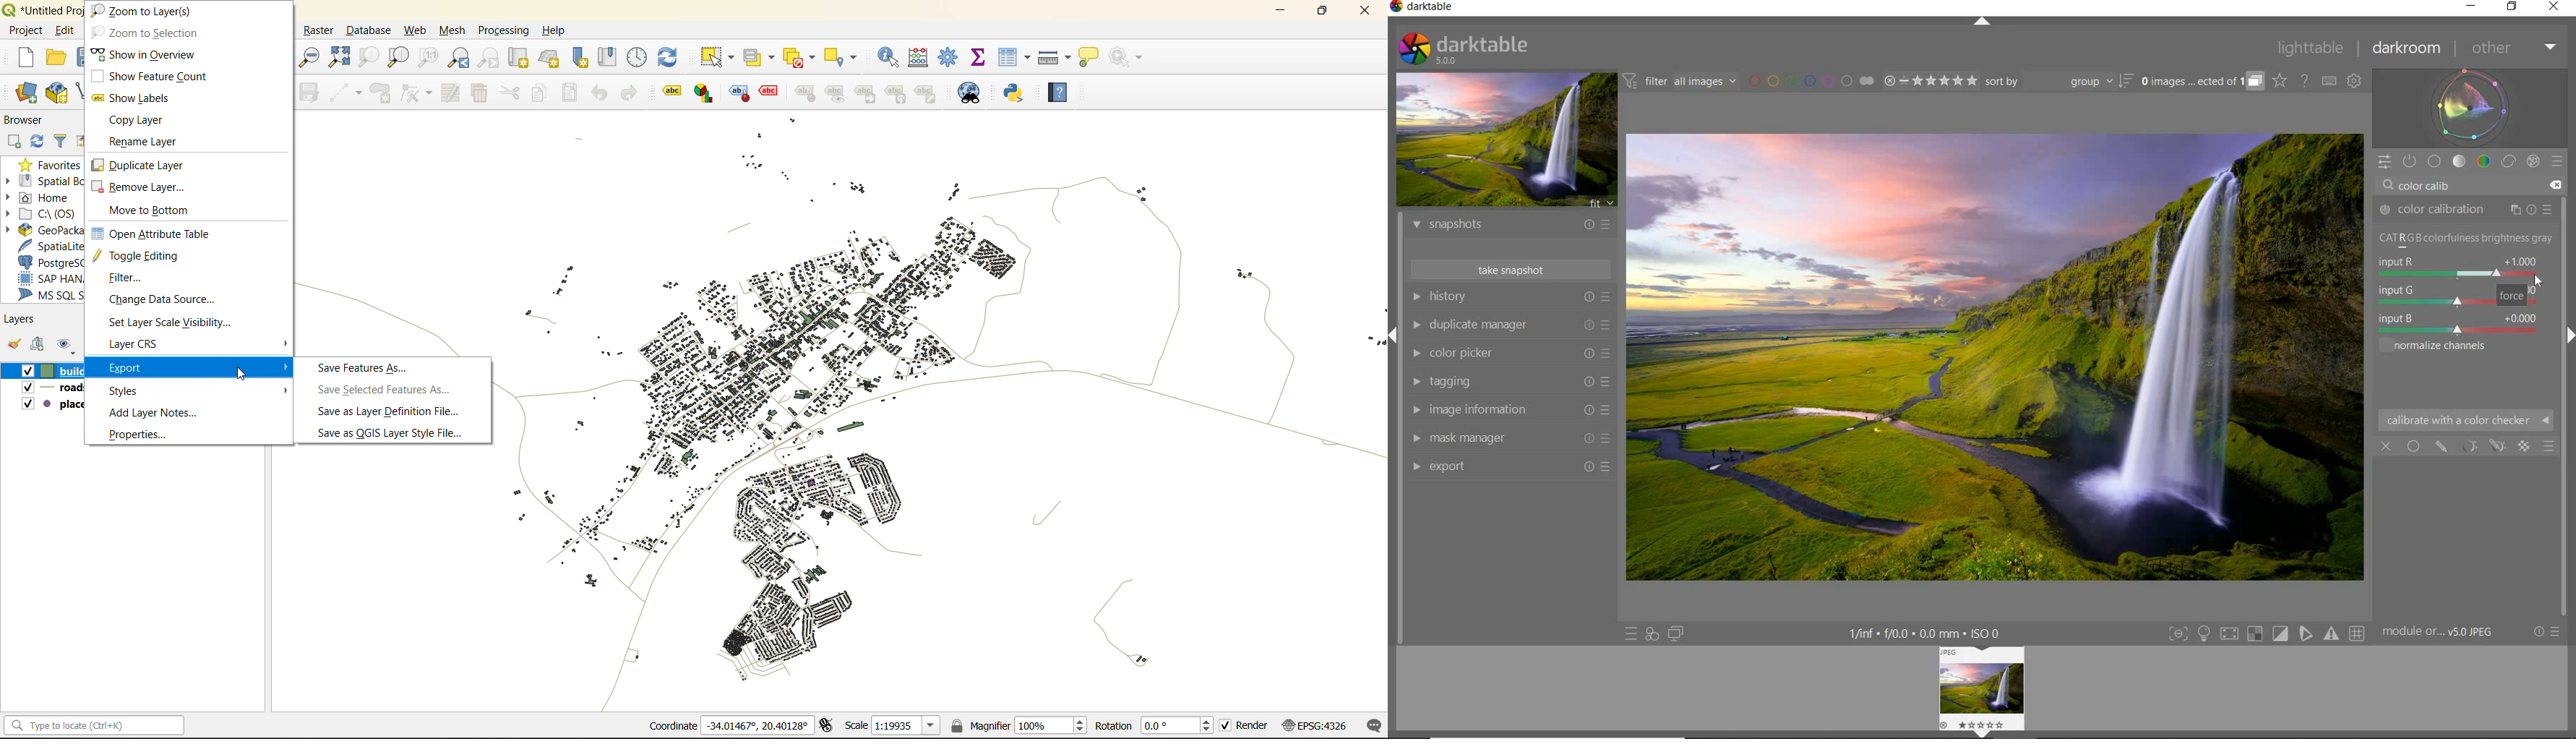 The width and height of the screenshot is (2576, 756). What do you see at coordinates (2411, 162) in the screenshot?
I see `SHOW ONLY ACTIVE MODULES` at bounding box center [2411, 162].